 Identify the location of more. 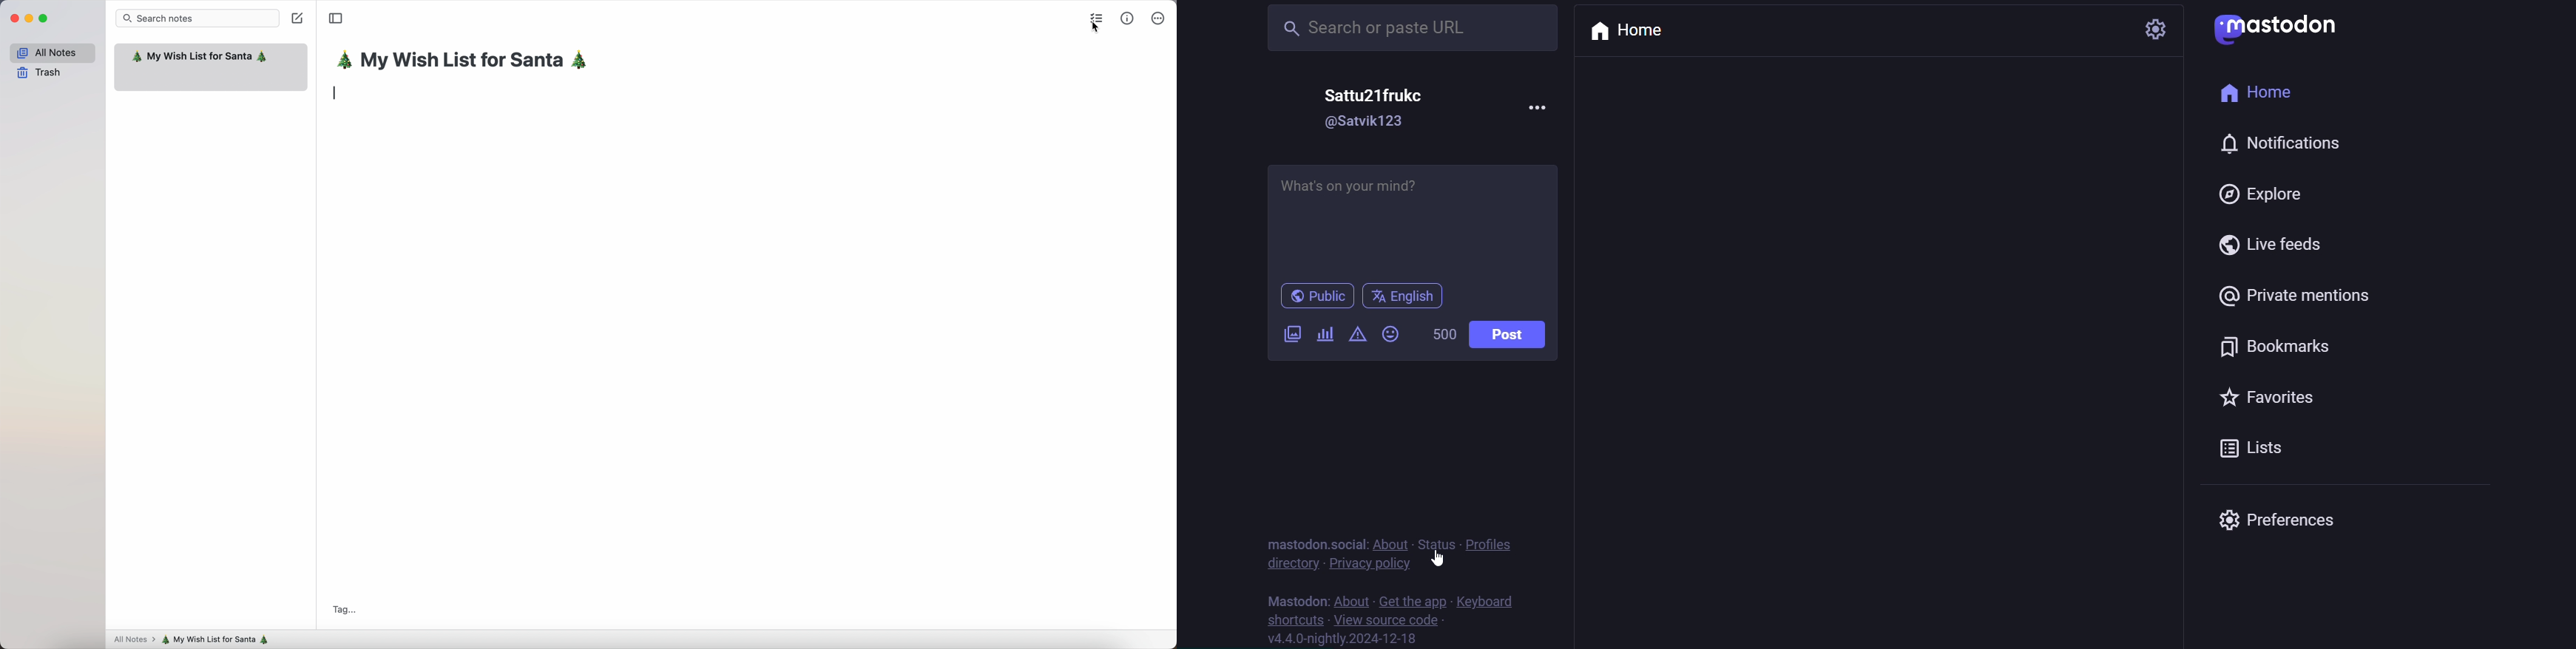
(1538, 110).